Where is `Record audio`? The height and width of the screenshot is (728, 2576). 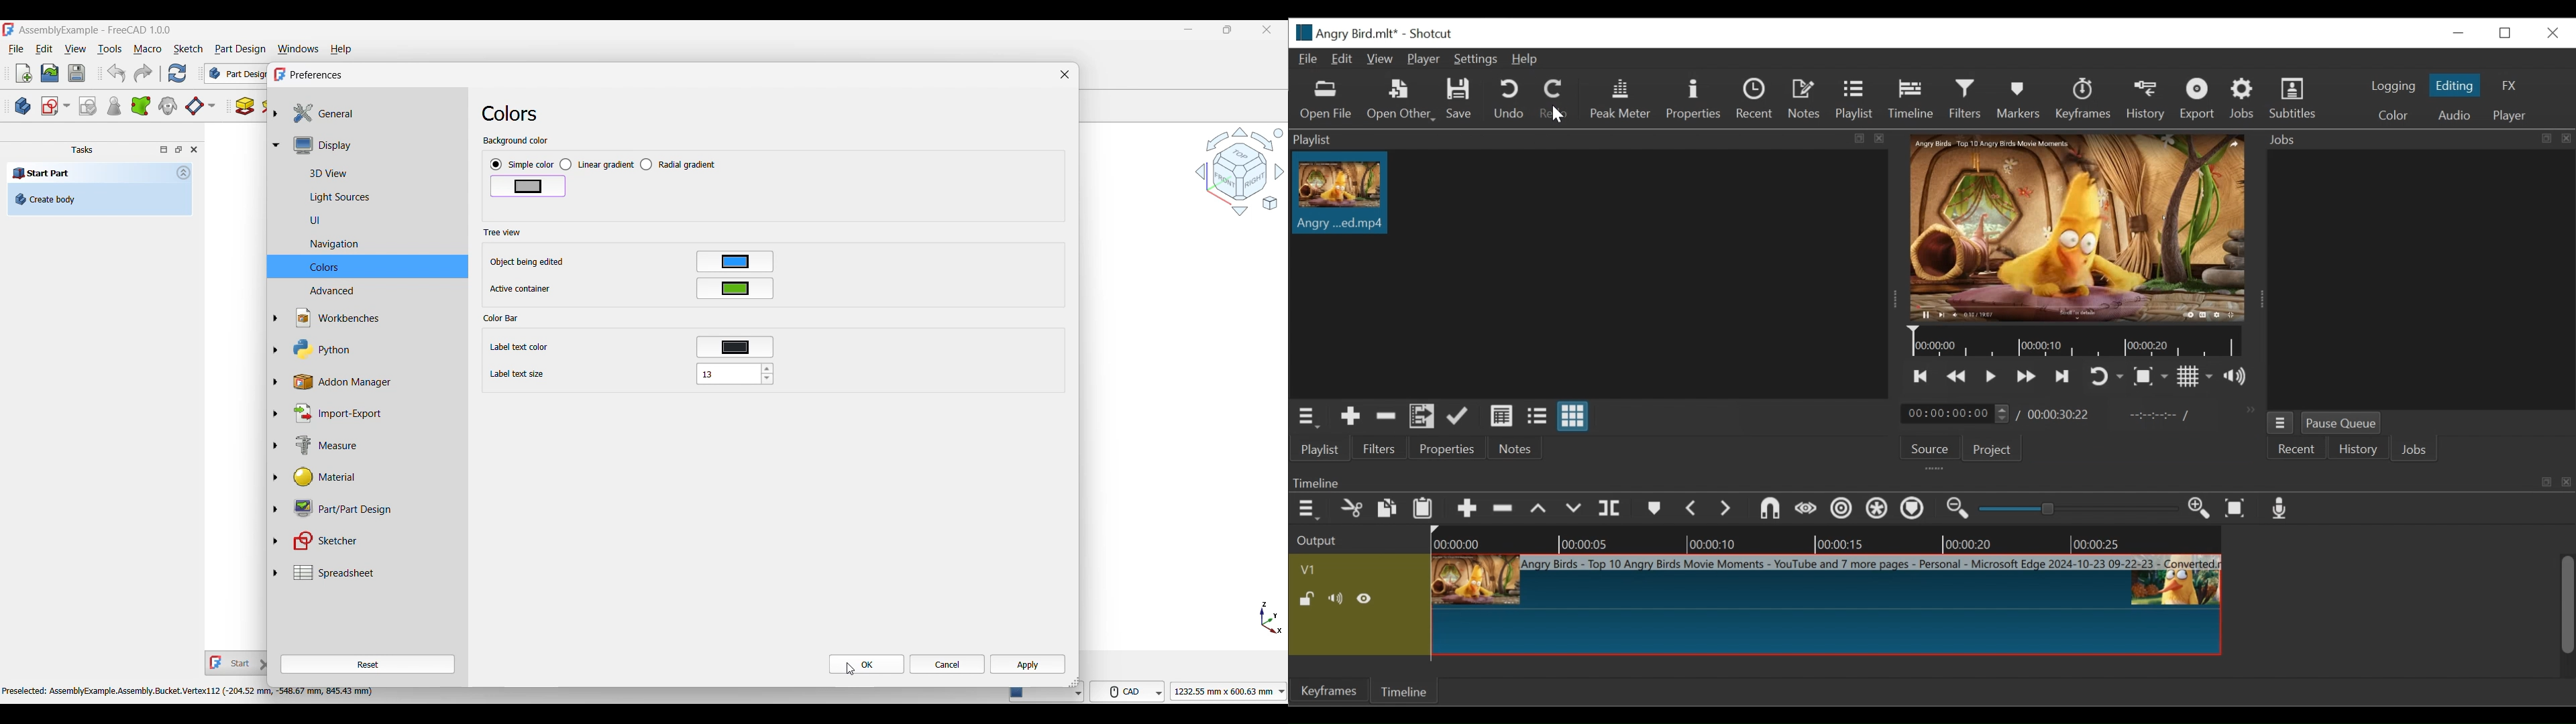
Record audio is located at coordinates (2281, 509).